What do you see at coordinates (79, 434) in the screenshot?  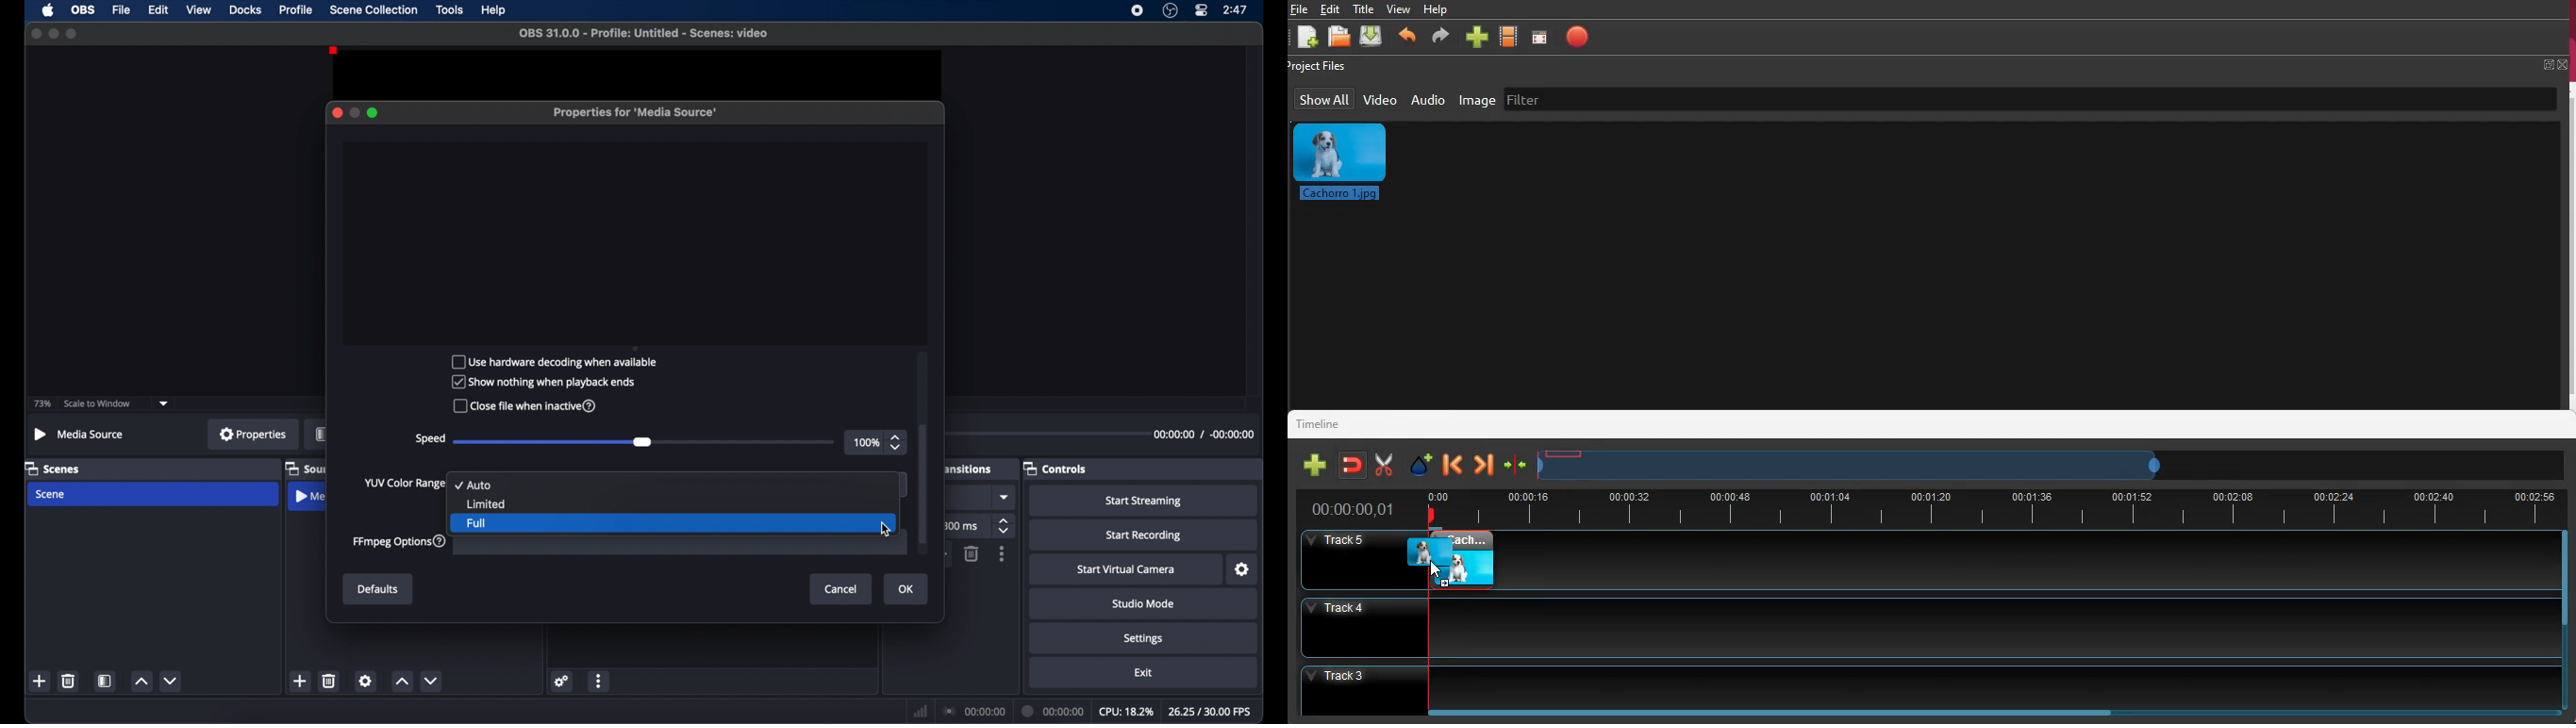 I see `no source selected` at bounding box center [79, 434].